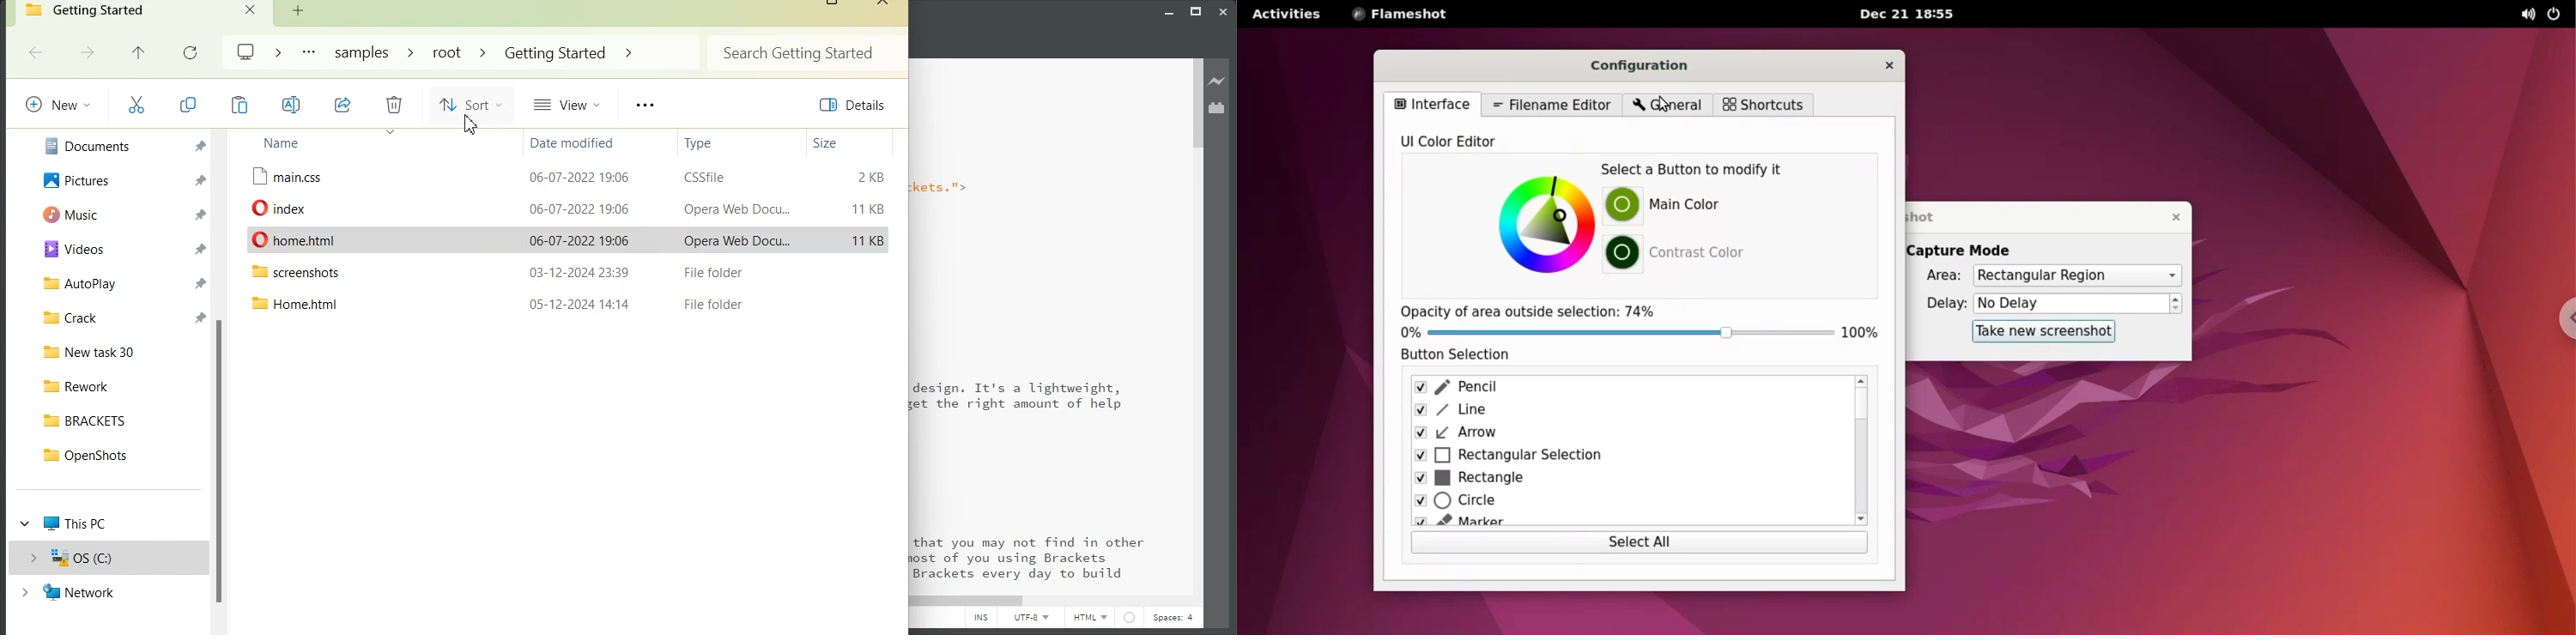 Image resolution: width=2576 pixels, height=644 pixels. I want to click on Music, so click(118, 215).